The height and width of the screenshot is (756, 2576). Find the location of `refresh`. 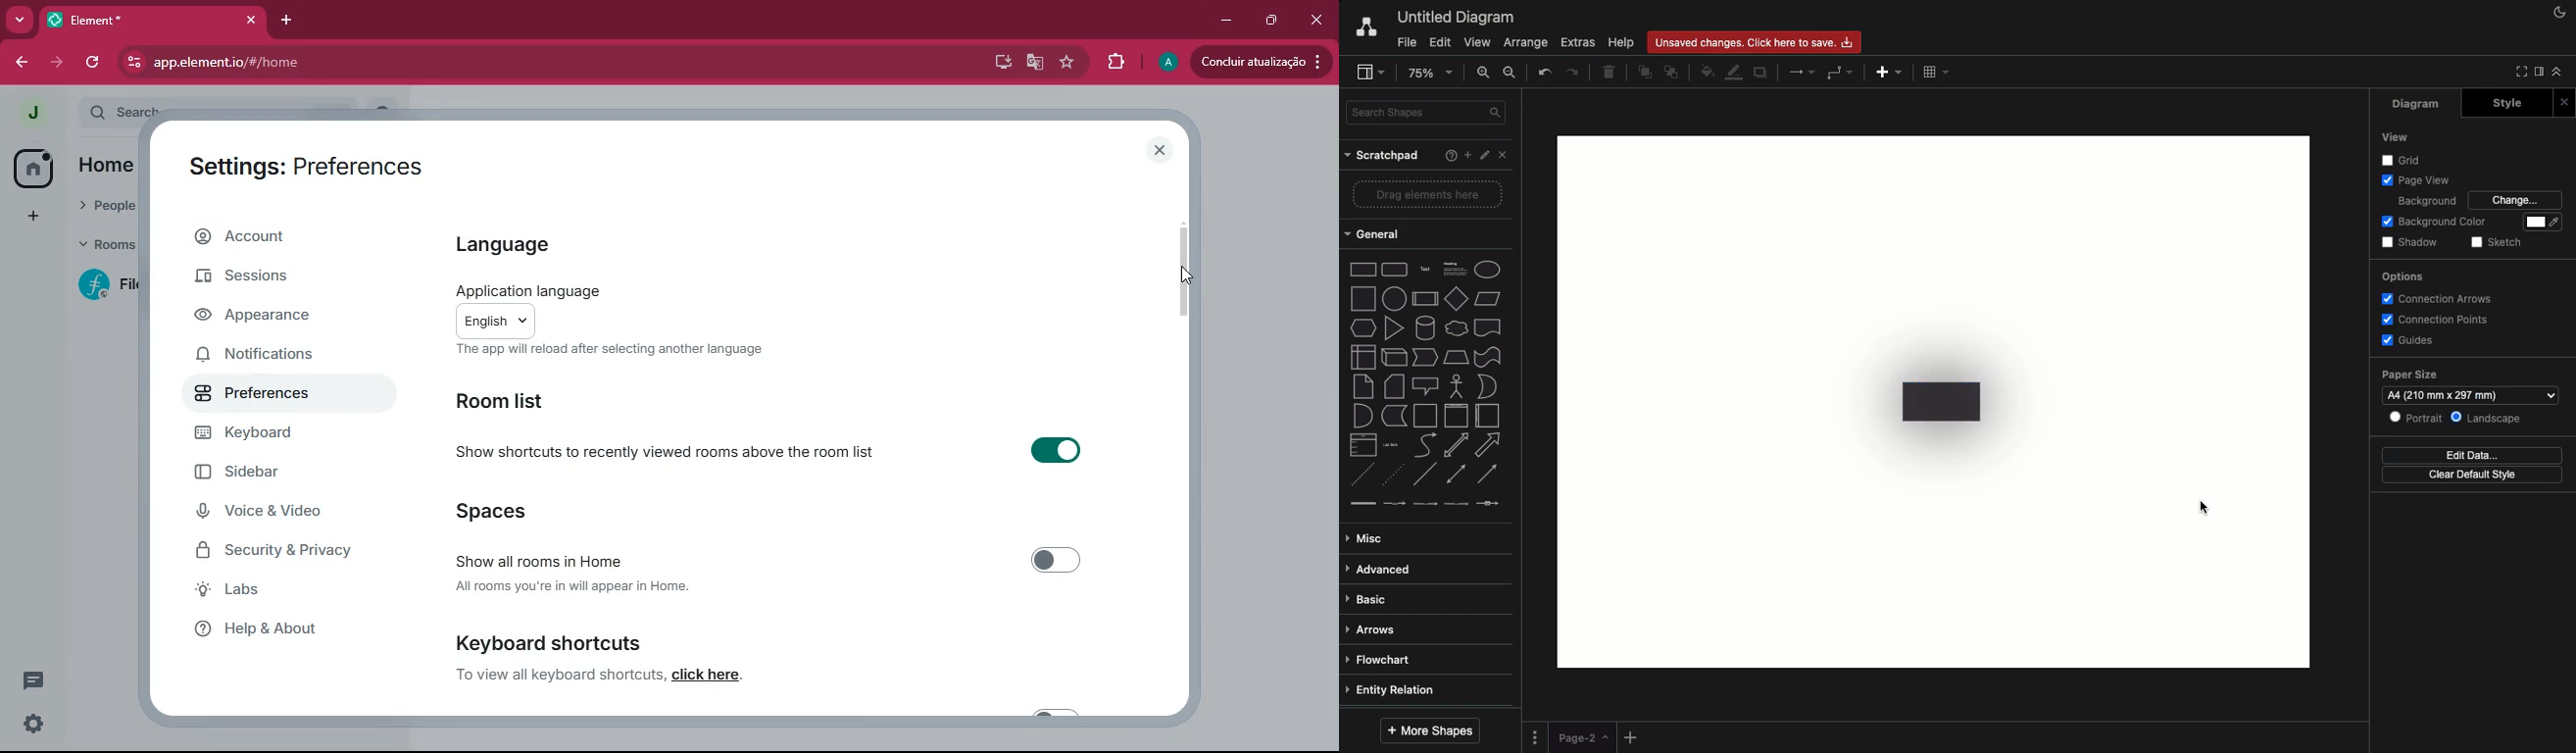

refresh is located at coordinates (97, 63).